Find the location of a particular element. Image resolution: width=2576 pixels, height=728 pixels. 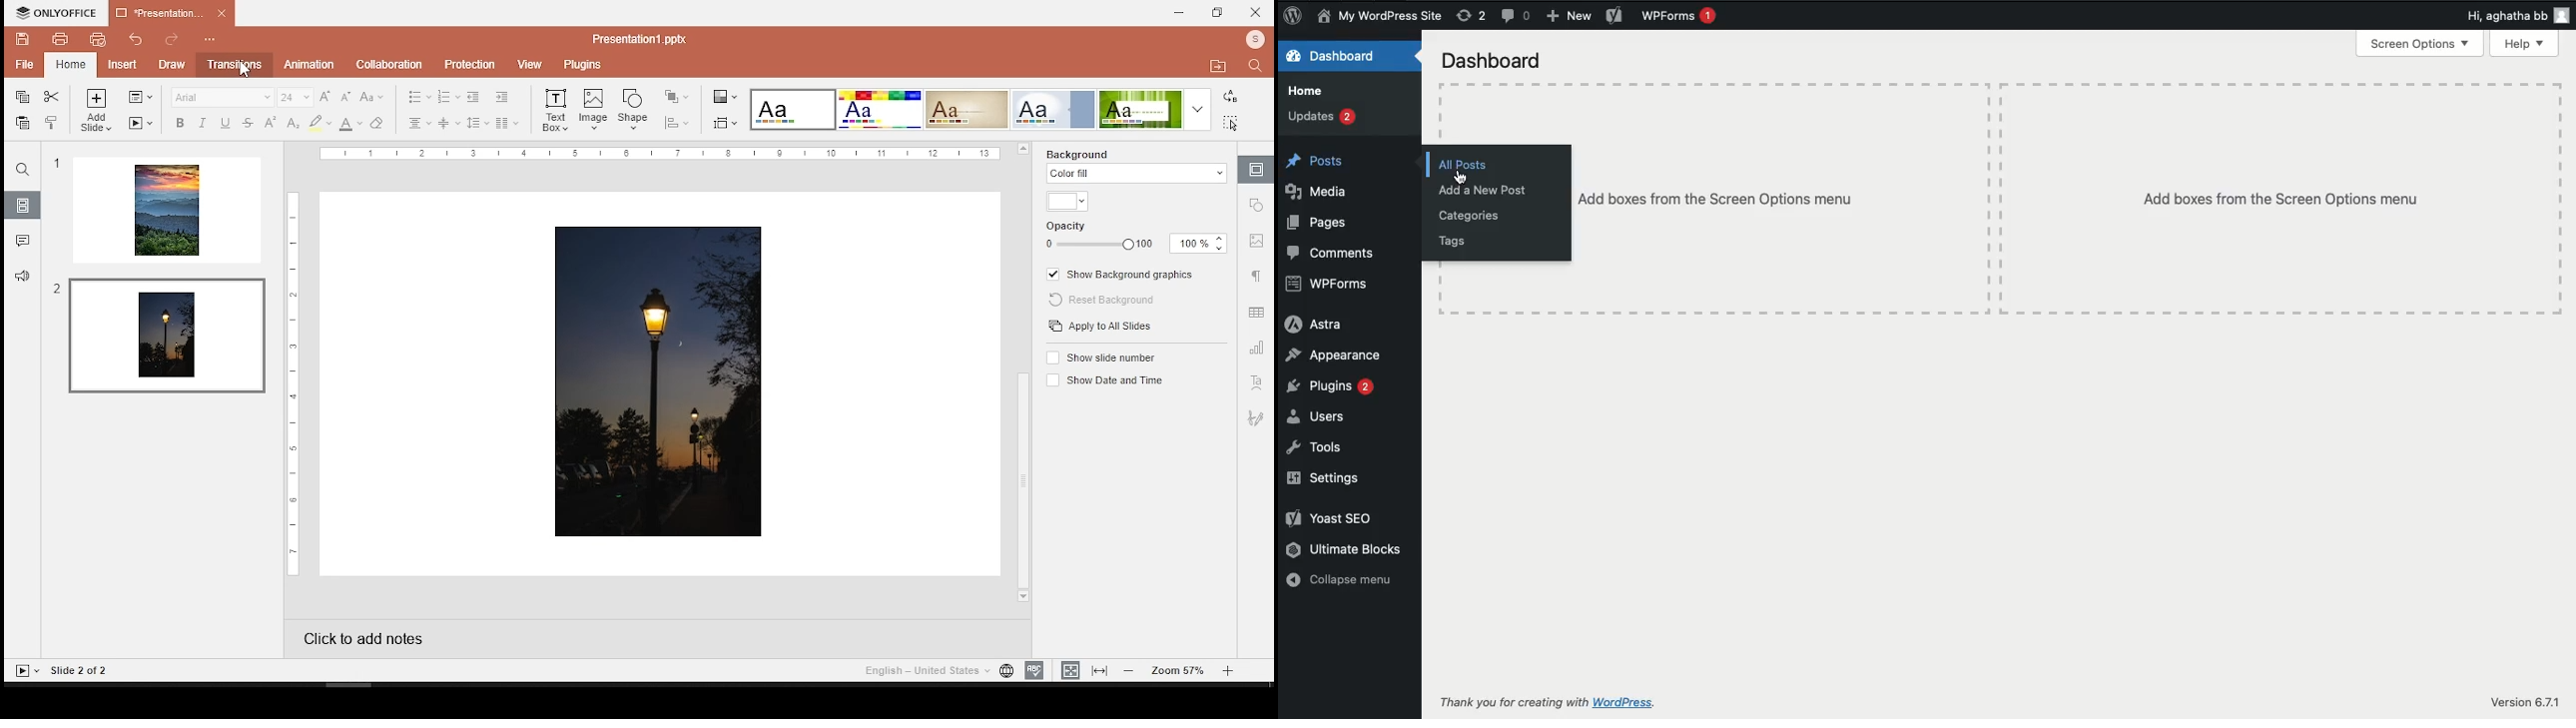

move is located at coordinates (1217, 64).